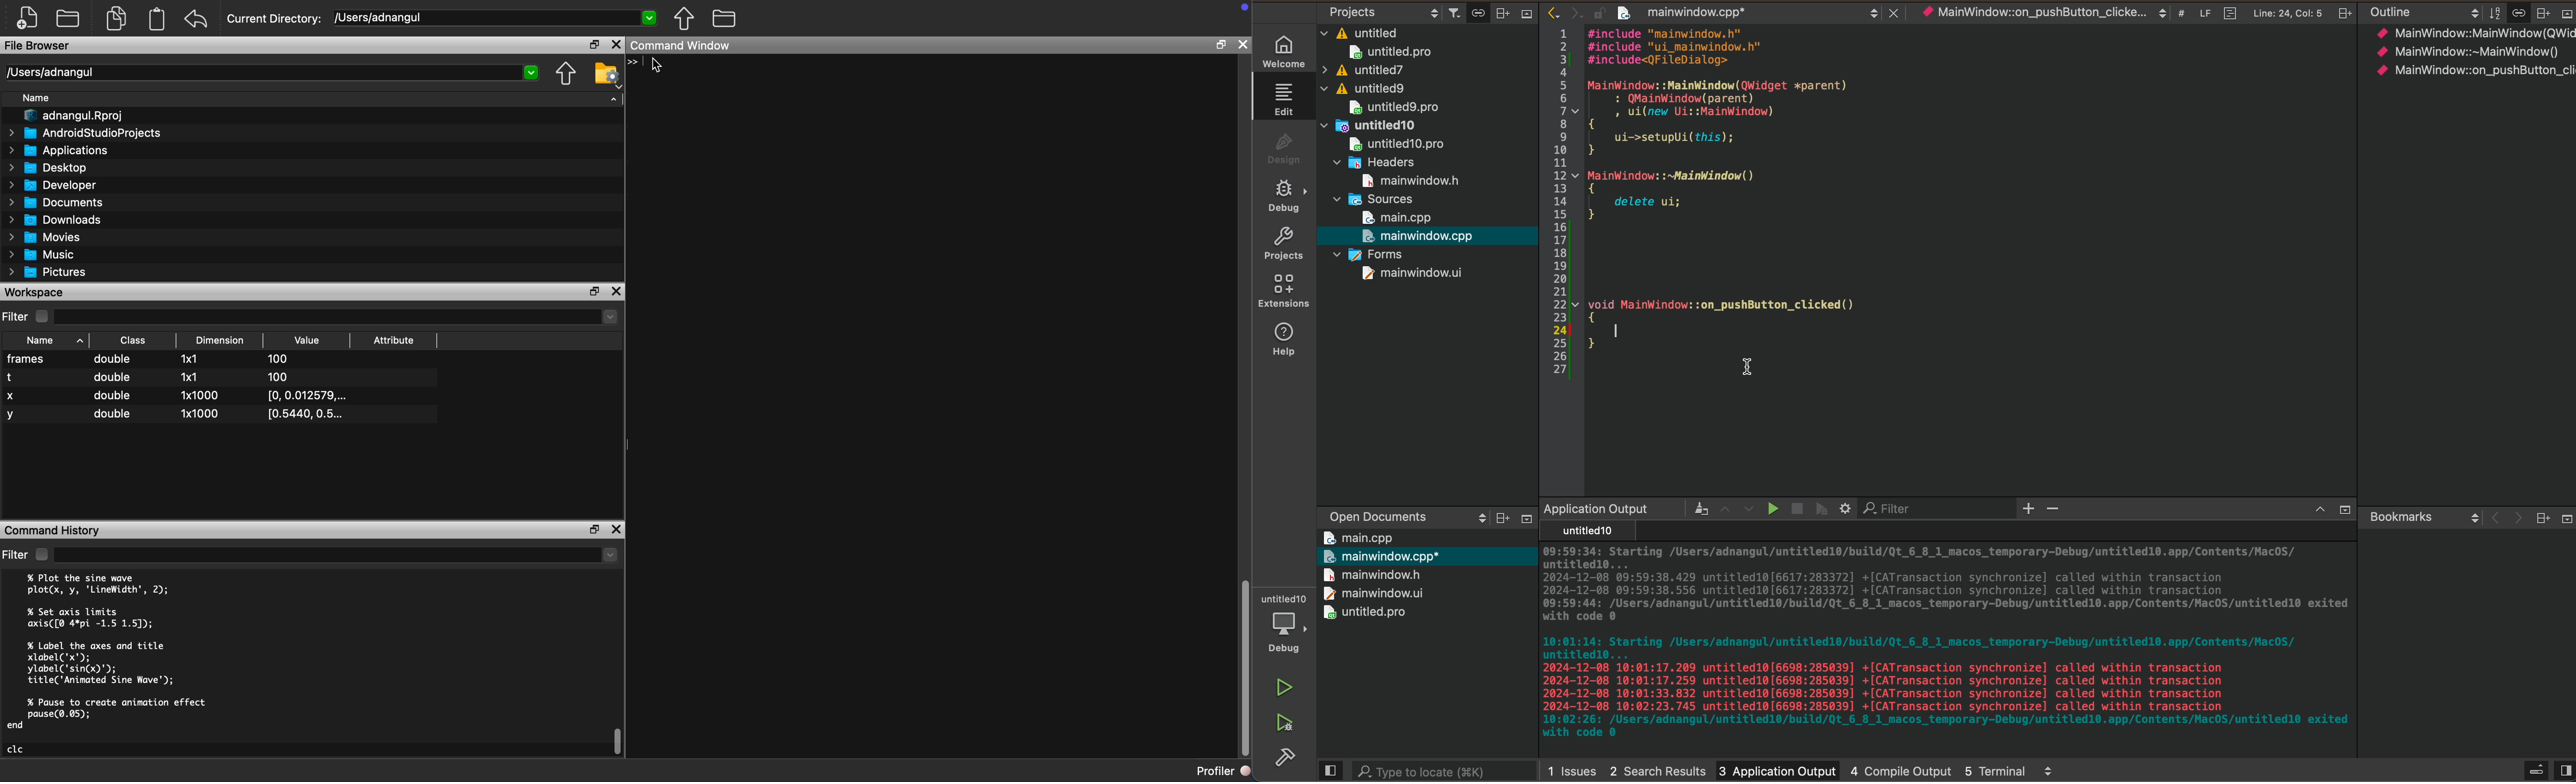 This screenshot has height=784, width=2576. What do you see at coordinates (306, 340) in the screenshot?
I see `Value` at bounding box center [306, 340].